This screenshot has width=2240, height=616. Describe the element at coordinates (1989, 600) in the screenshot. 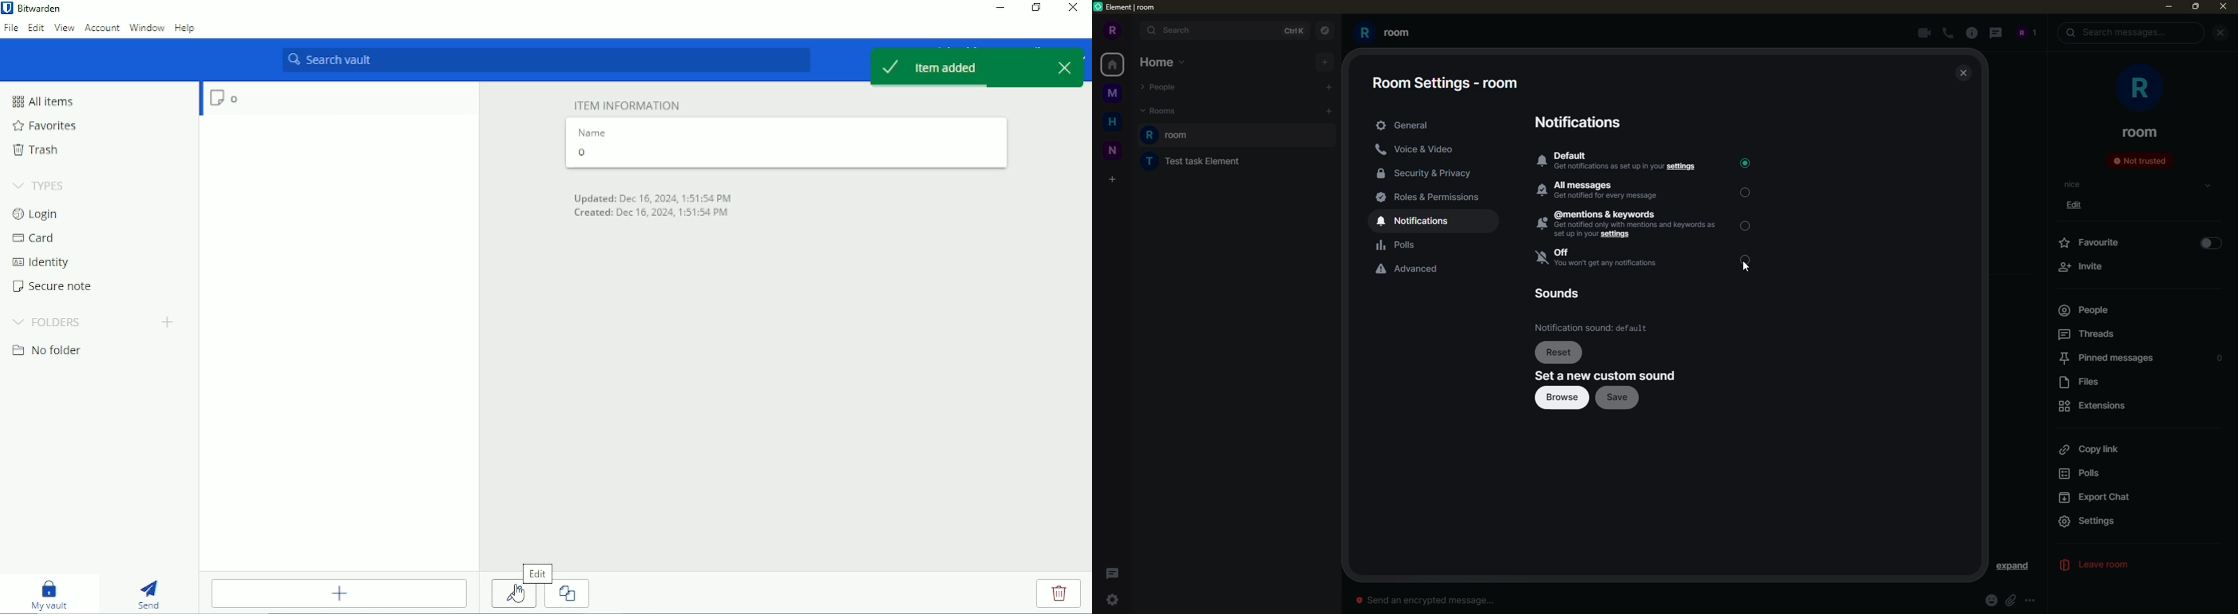

I see `emoji` at that location.